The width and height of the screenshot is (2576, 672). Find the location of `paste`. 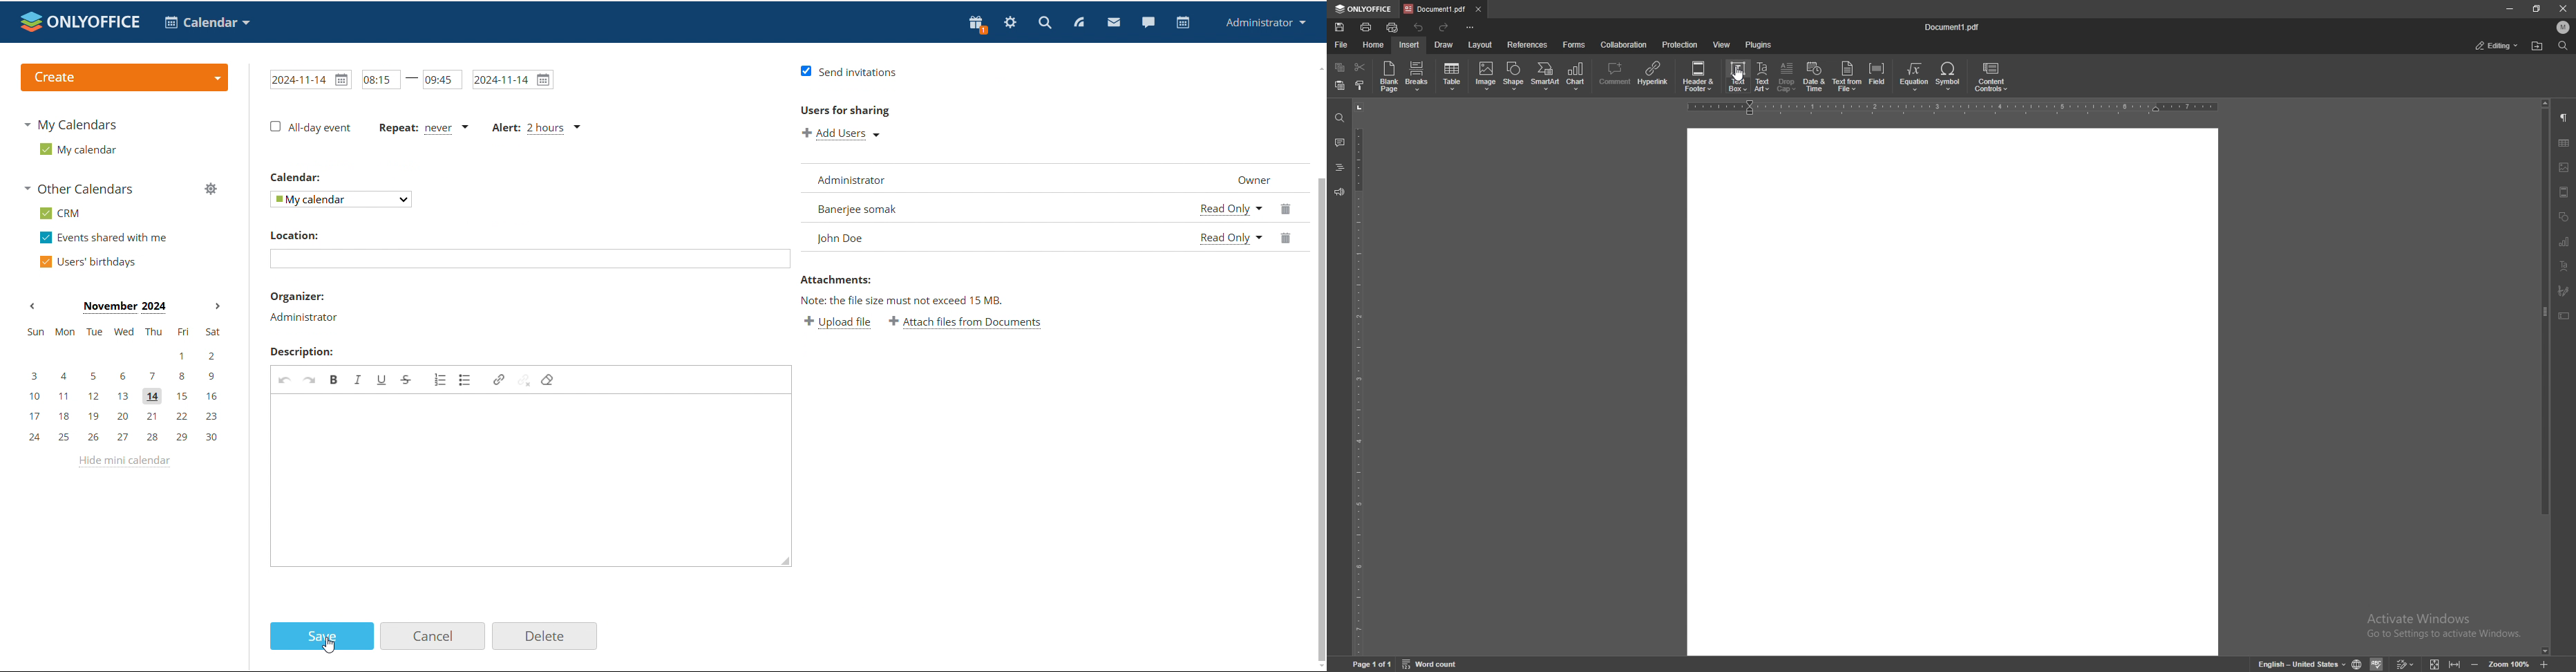

paste is located at coordinates (1340, 86).